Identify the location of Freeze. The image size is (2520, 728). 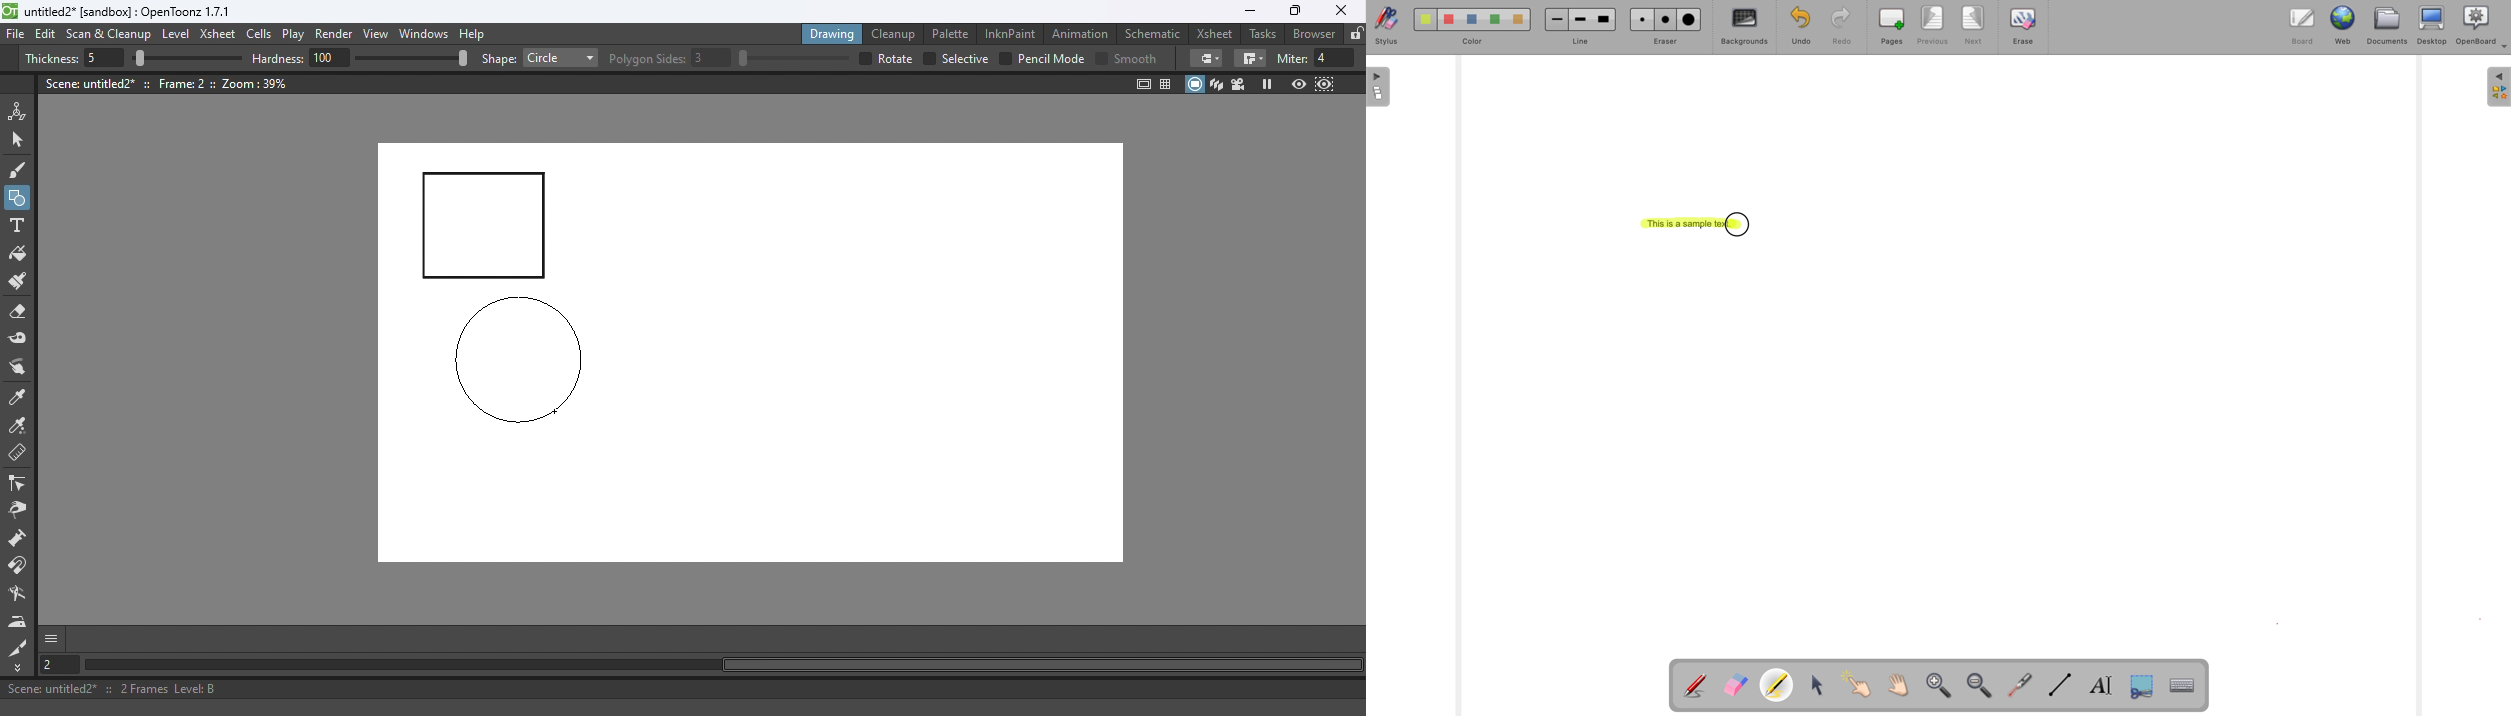
(1267, 84).